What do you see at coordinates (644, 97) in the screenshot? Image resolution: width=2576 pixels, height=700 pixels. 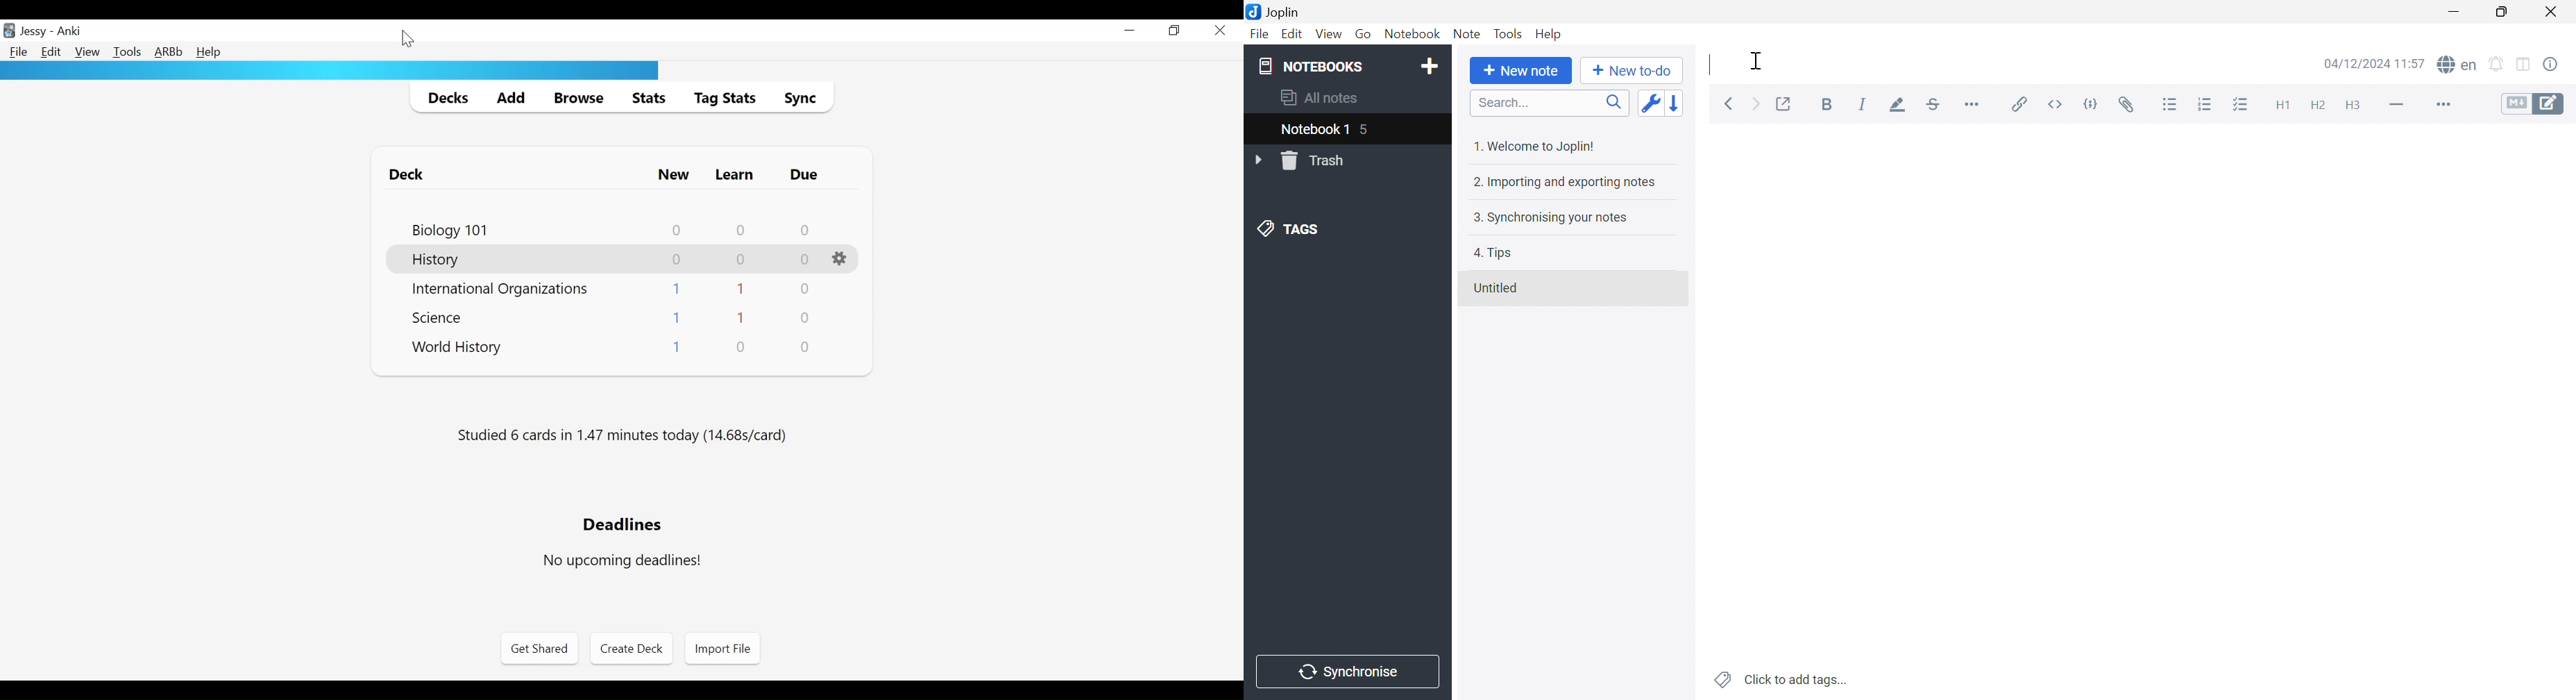 I see `Stats` at bounding box center [644, 97].